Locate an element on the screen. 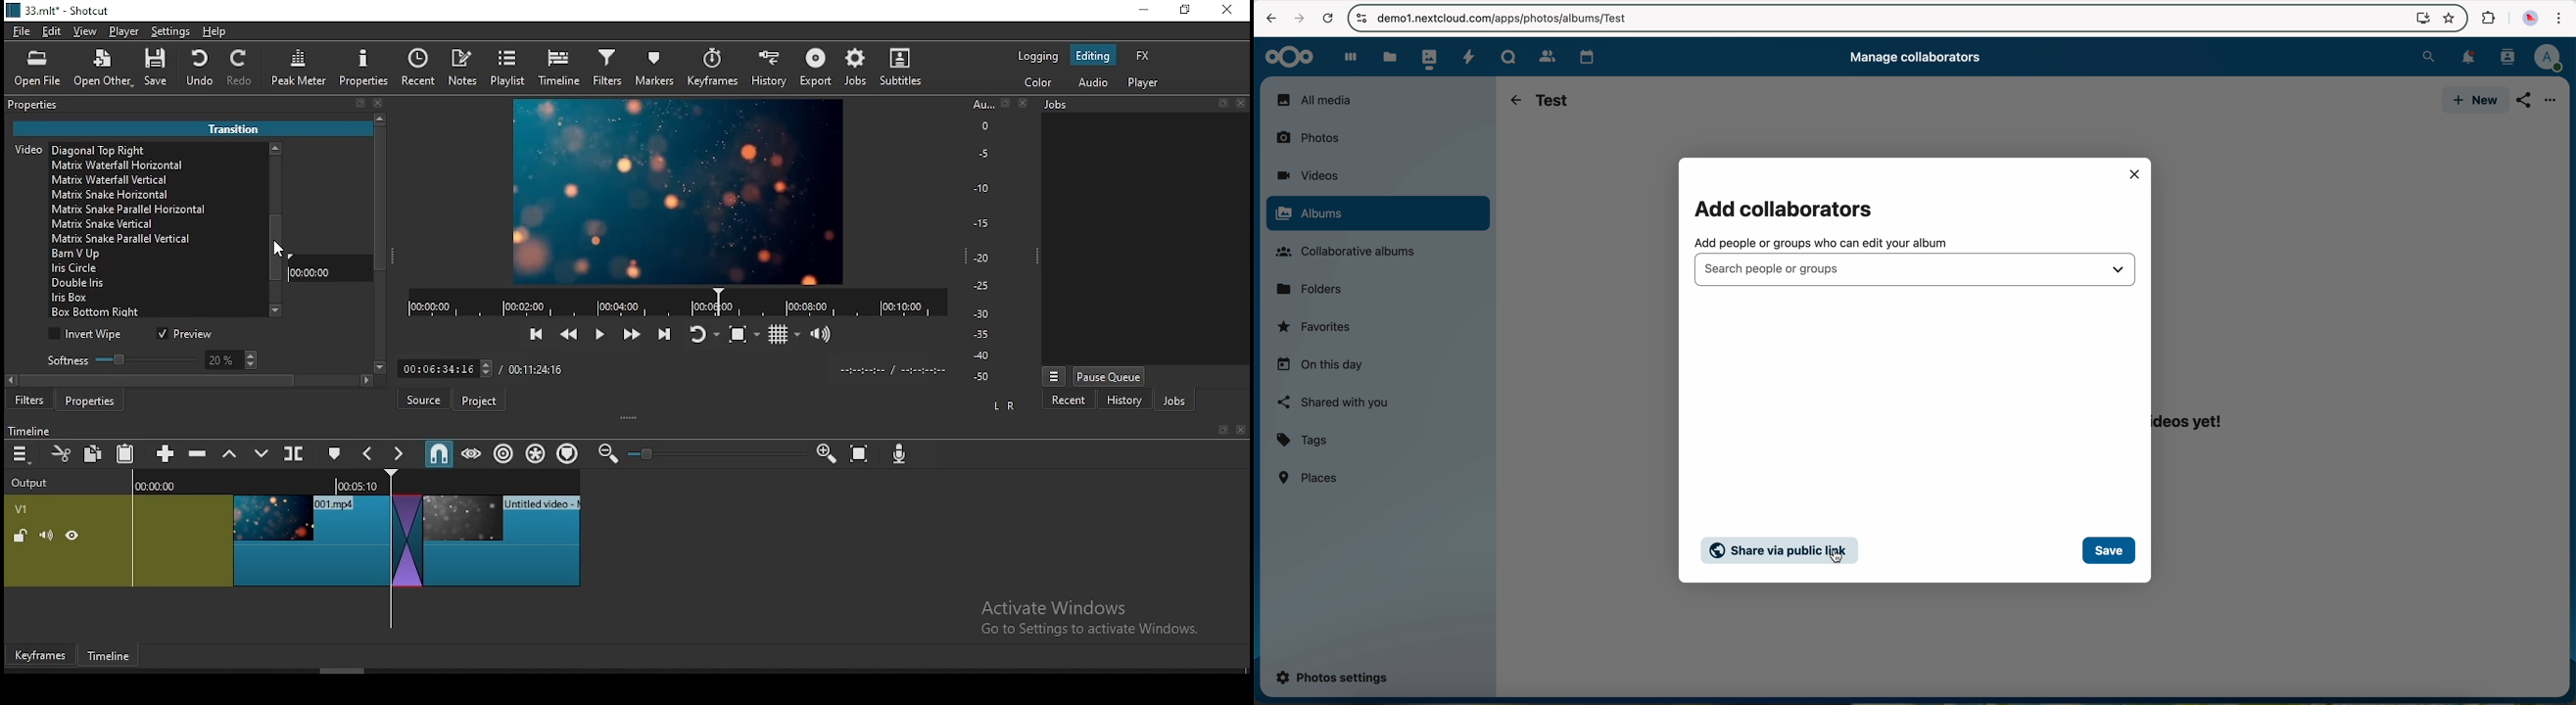  places is located at coordinates (1310, 477).